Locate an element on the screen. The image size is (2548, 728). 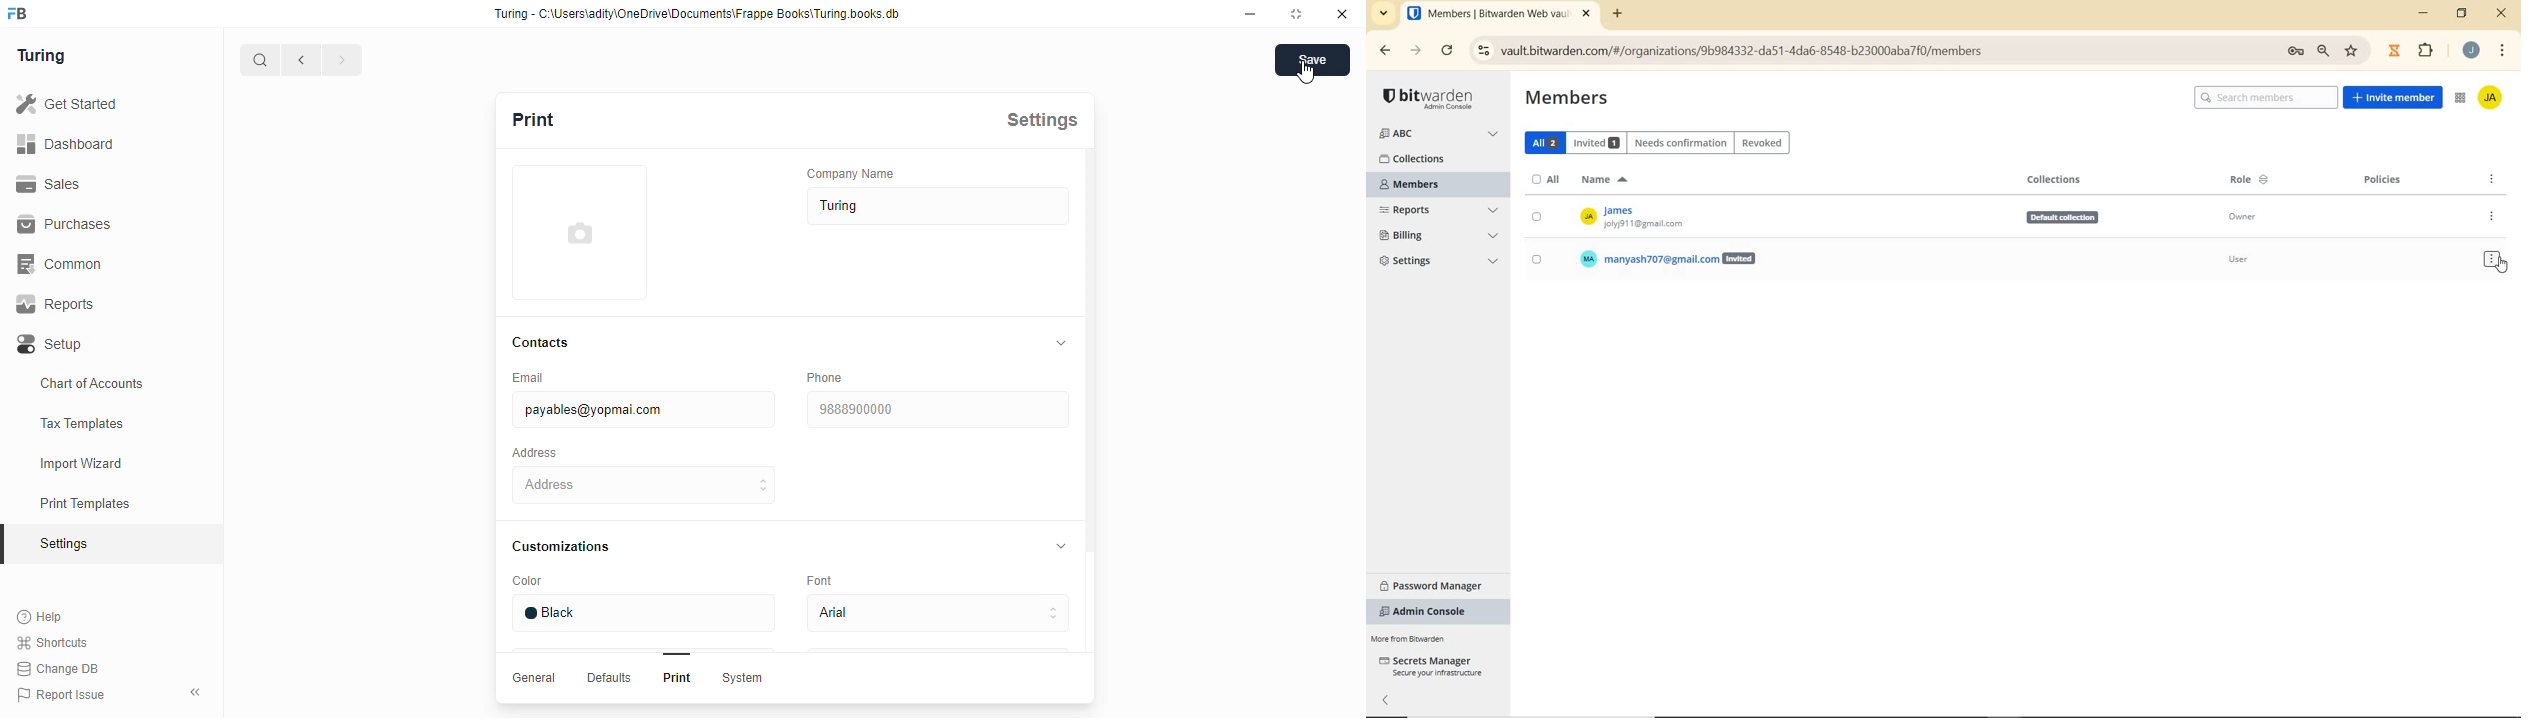
Shortcuts is located at coordinates (57, 642).